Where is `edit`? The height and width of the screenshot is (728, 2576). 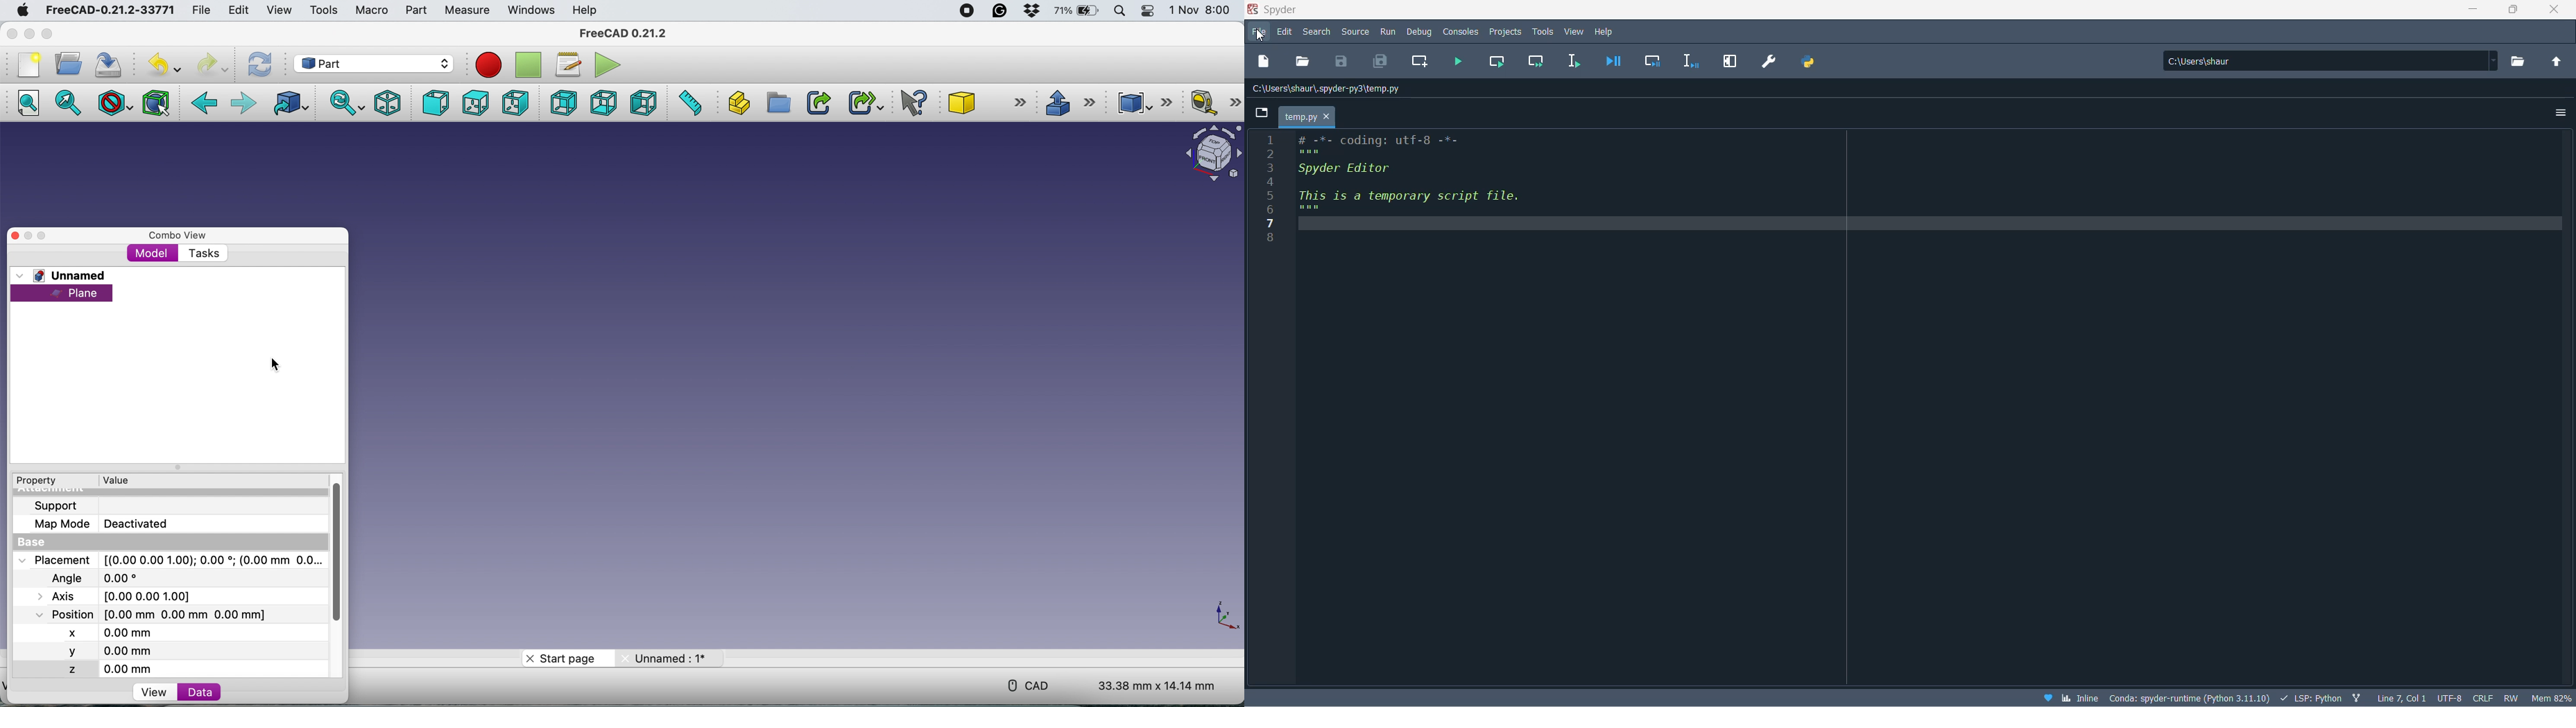 edit is located at coordinates (1285, 33).